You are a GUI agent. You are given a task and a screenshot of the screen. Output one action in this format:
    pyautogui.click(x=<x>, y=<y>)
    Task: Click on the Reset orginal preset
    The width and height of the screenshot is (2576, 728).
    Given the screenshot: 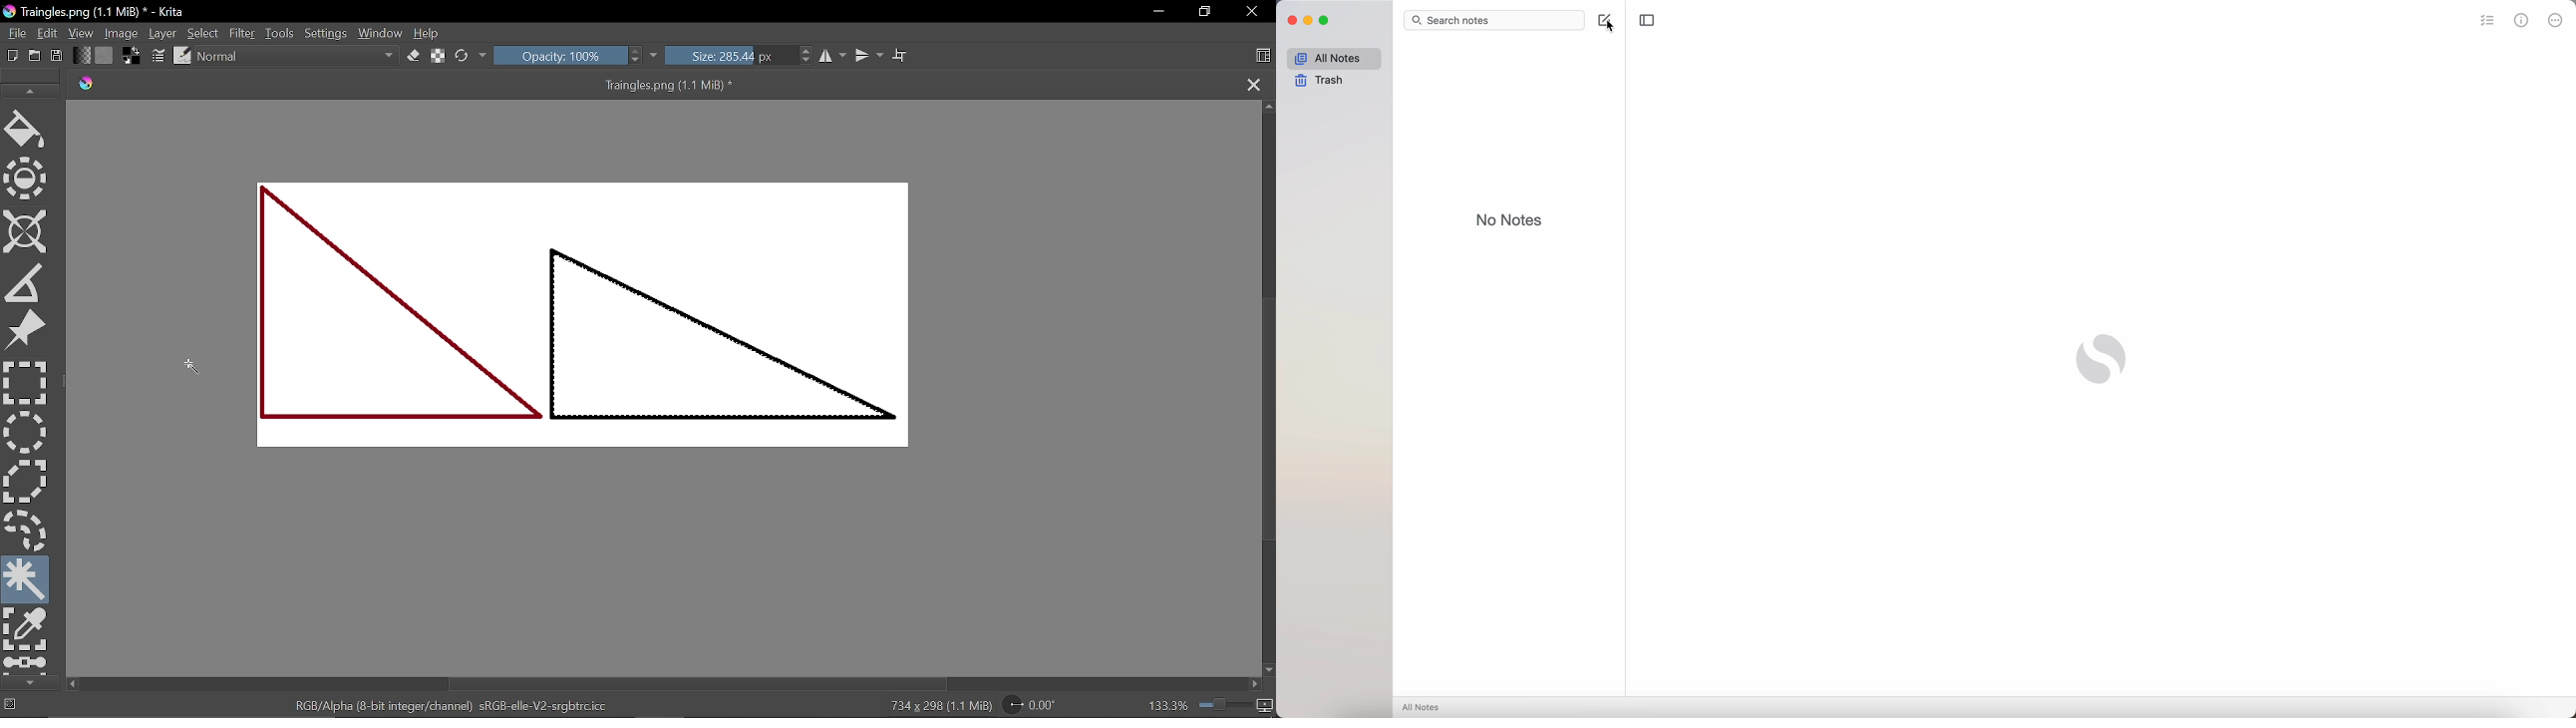 What is the action you would take?
    pyautogui.click(x=463, y=55)
    